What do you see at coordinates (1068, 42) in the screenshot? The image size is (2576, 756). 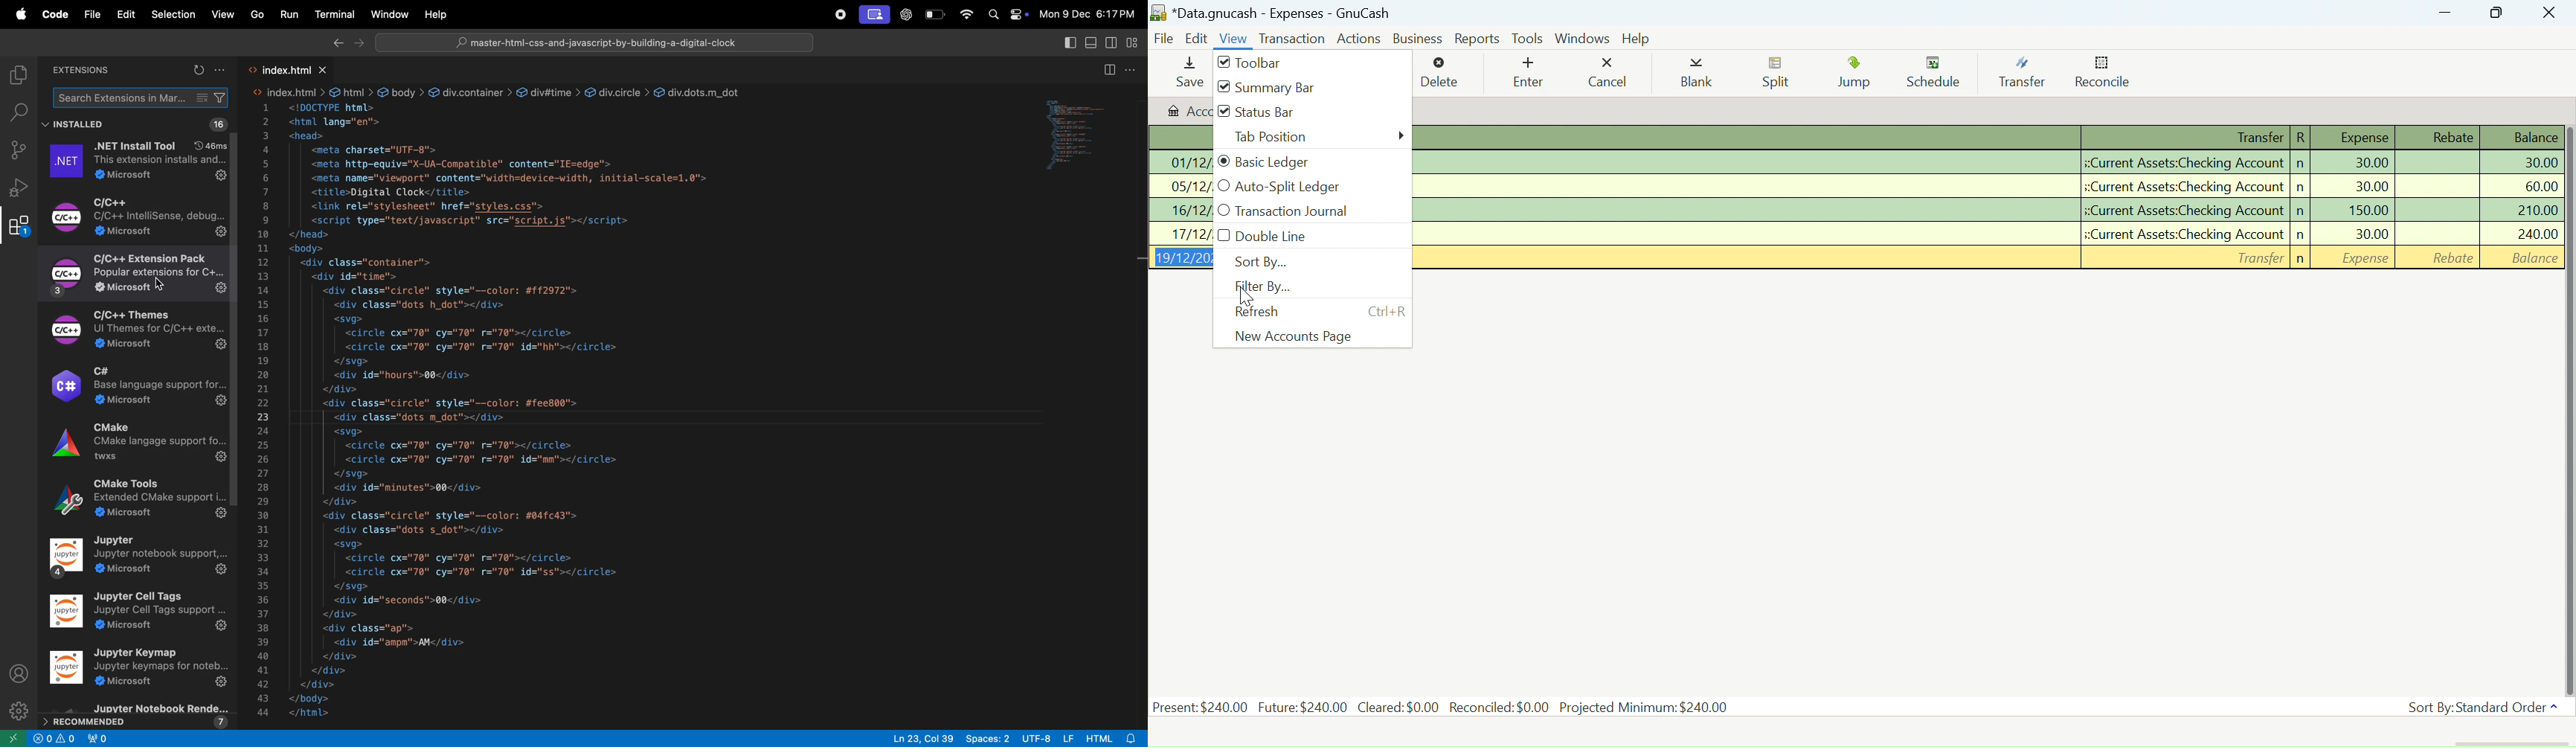 I see `toggle secondary side bar` at bounding box center [1068, 42].